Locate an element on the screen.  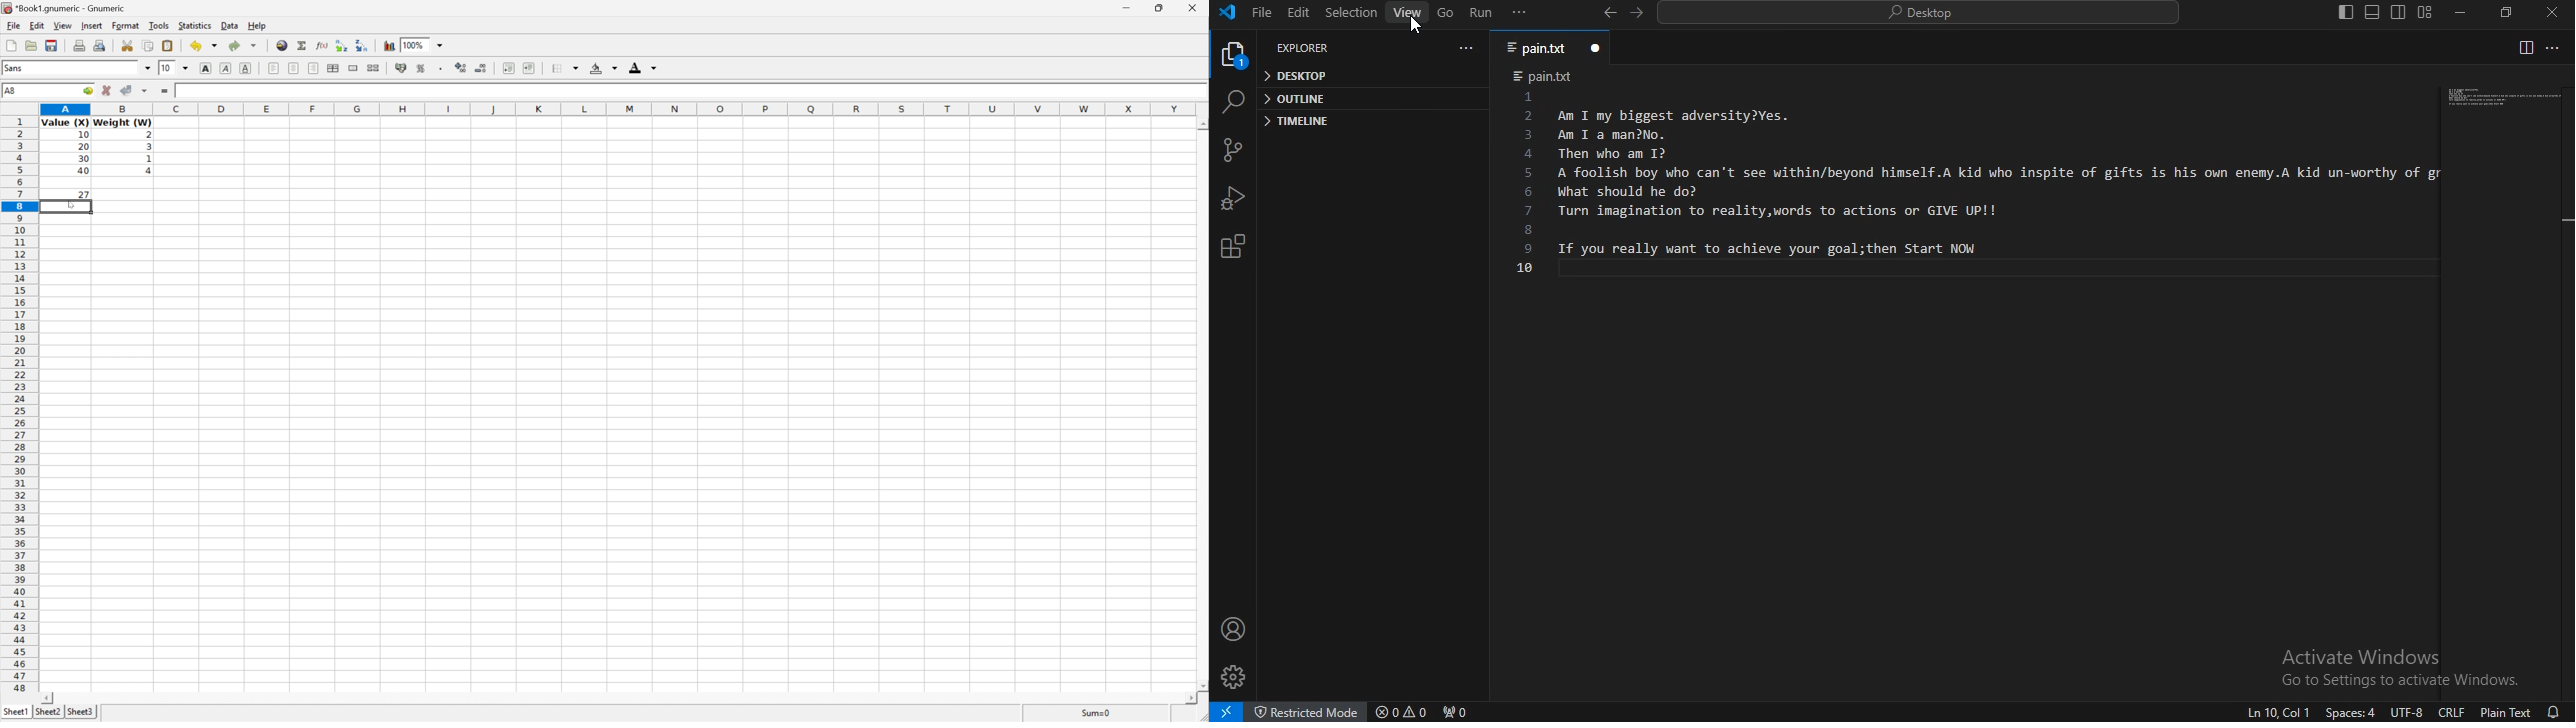
Accept changes is located at coordinates (126, 90).